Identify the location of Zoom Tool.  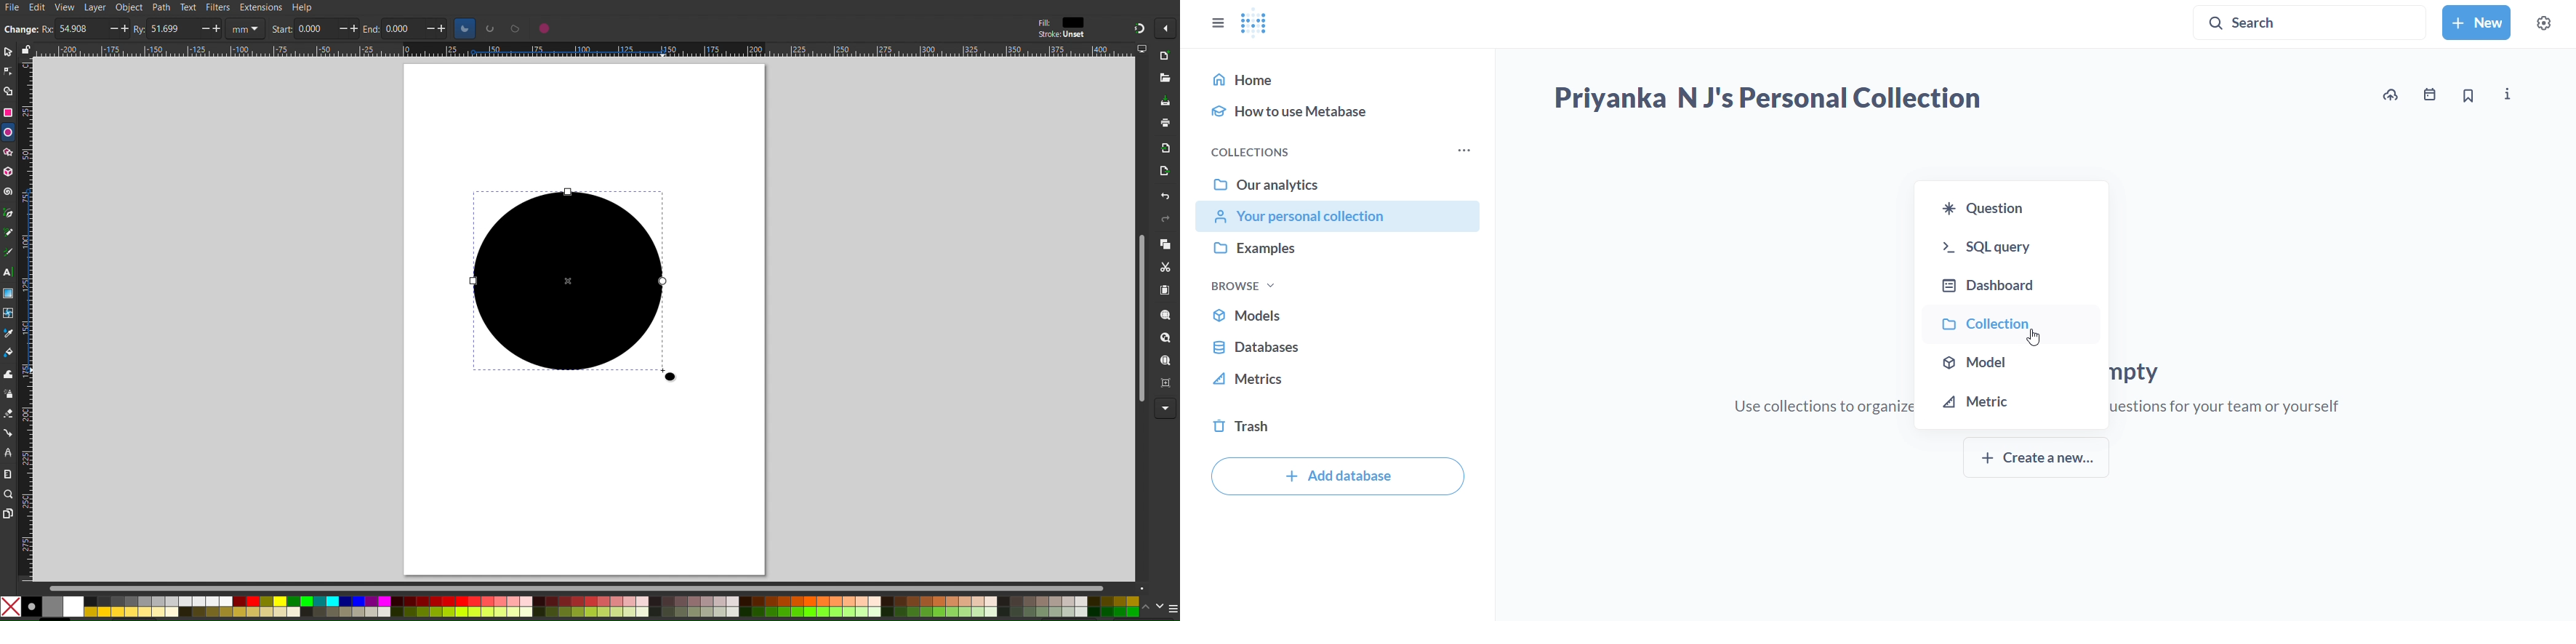
(7, 493).